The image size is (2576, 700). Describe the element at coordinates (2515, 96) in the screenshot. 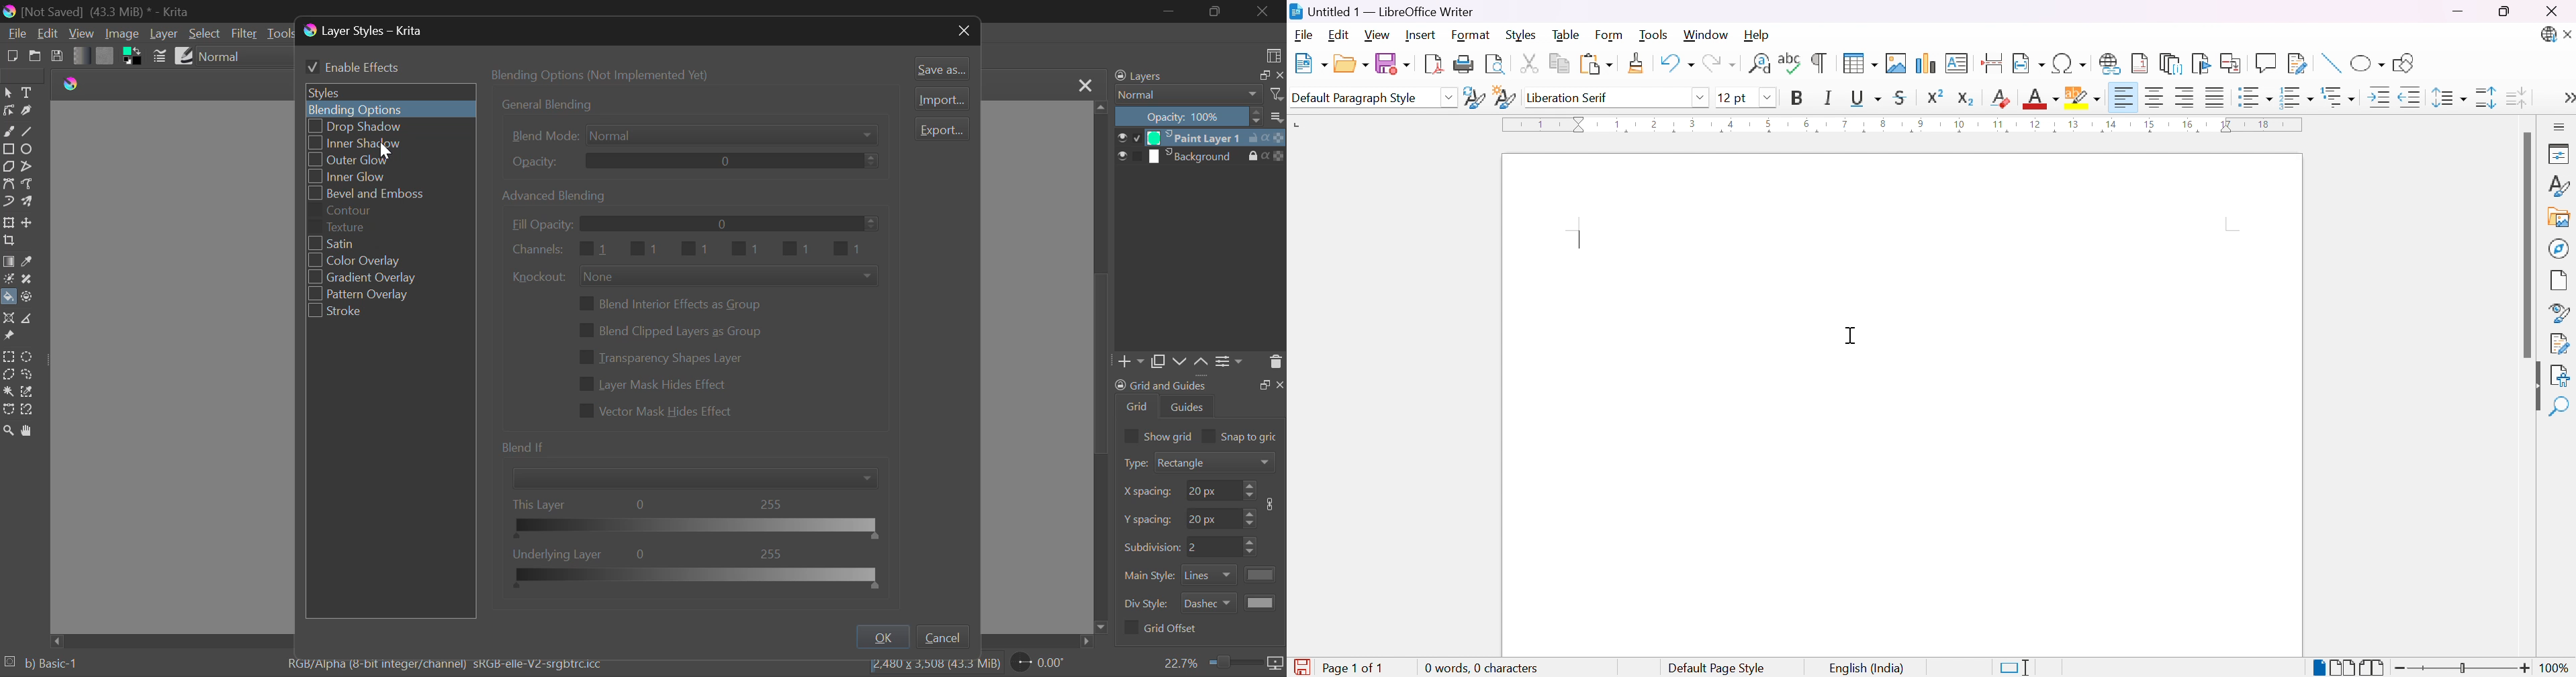

I see `Decrease paragraph spacing` at that location.